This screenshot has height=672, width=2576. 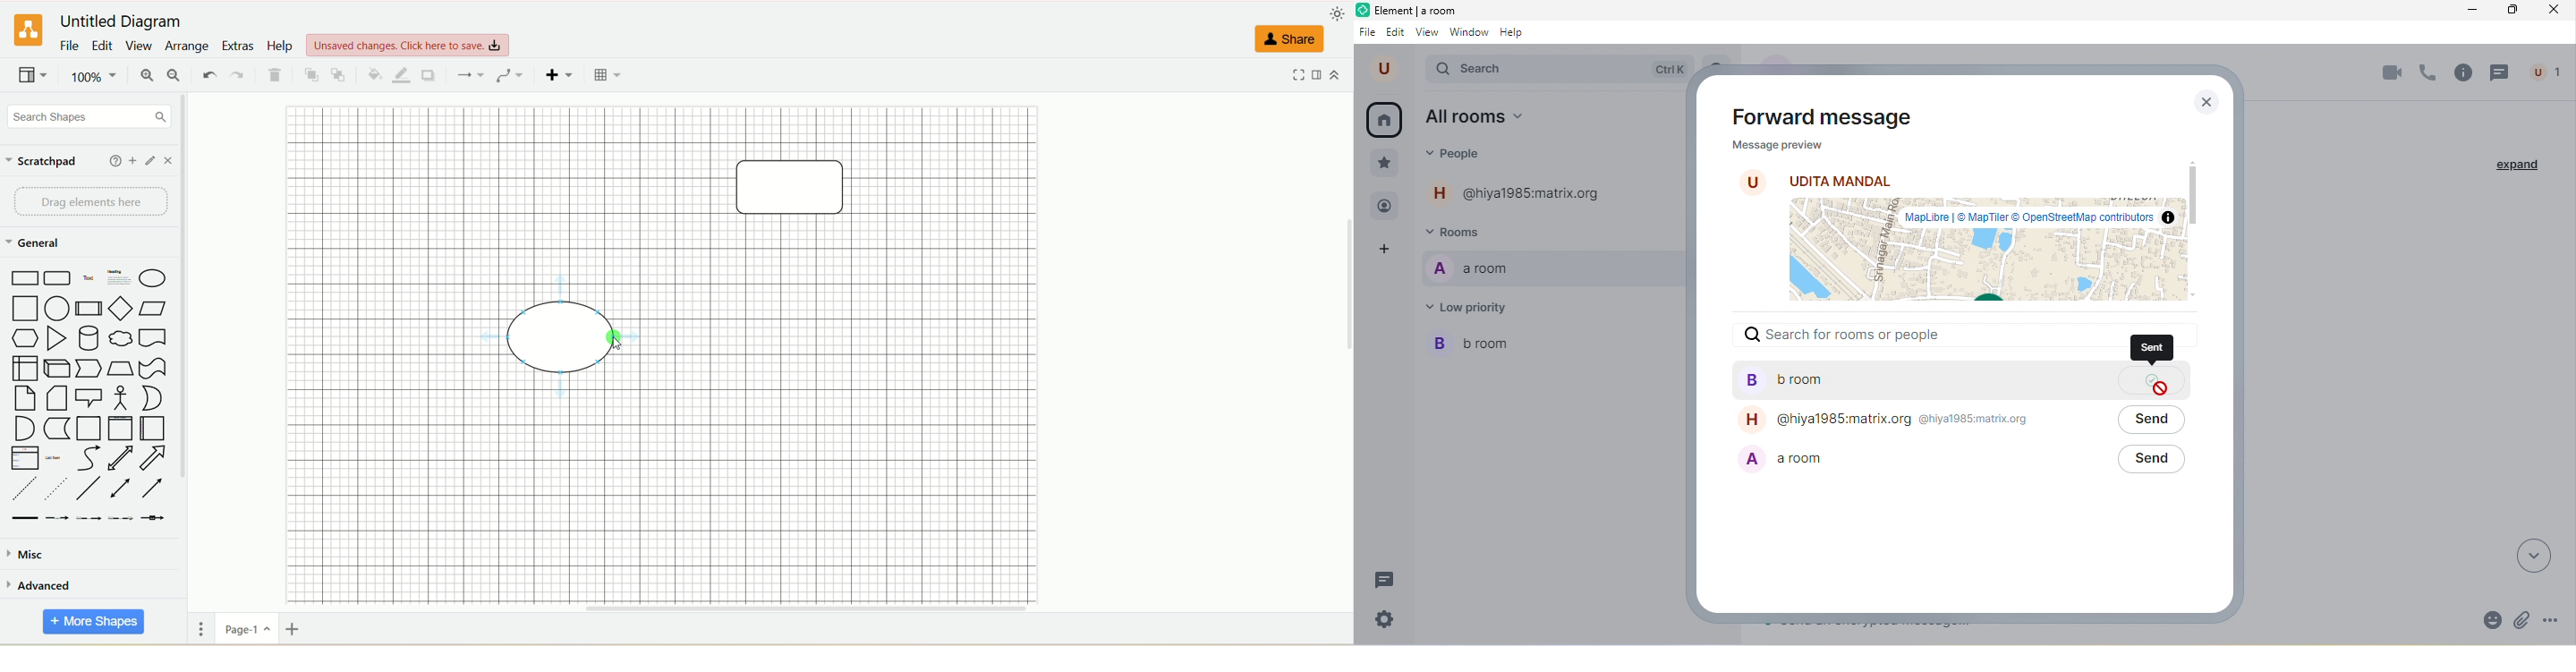 What do you see at coordinates (2536, 555) in the screenshot?
I see `drop down` at bounding box center [2536, 555].